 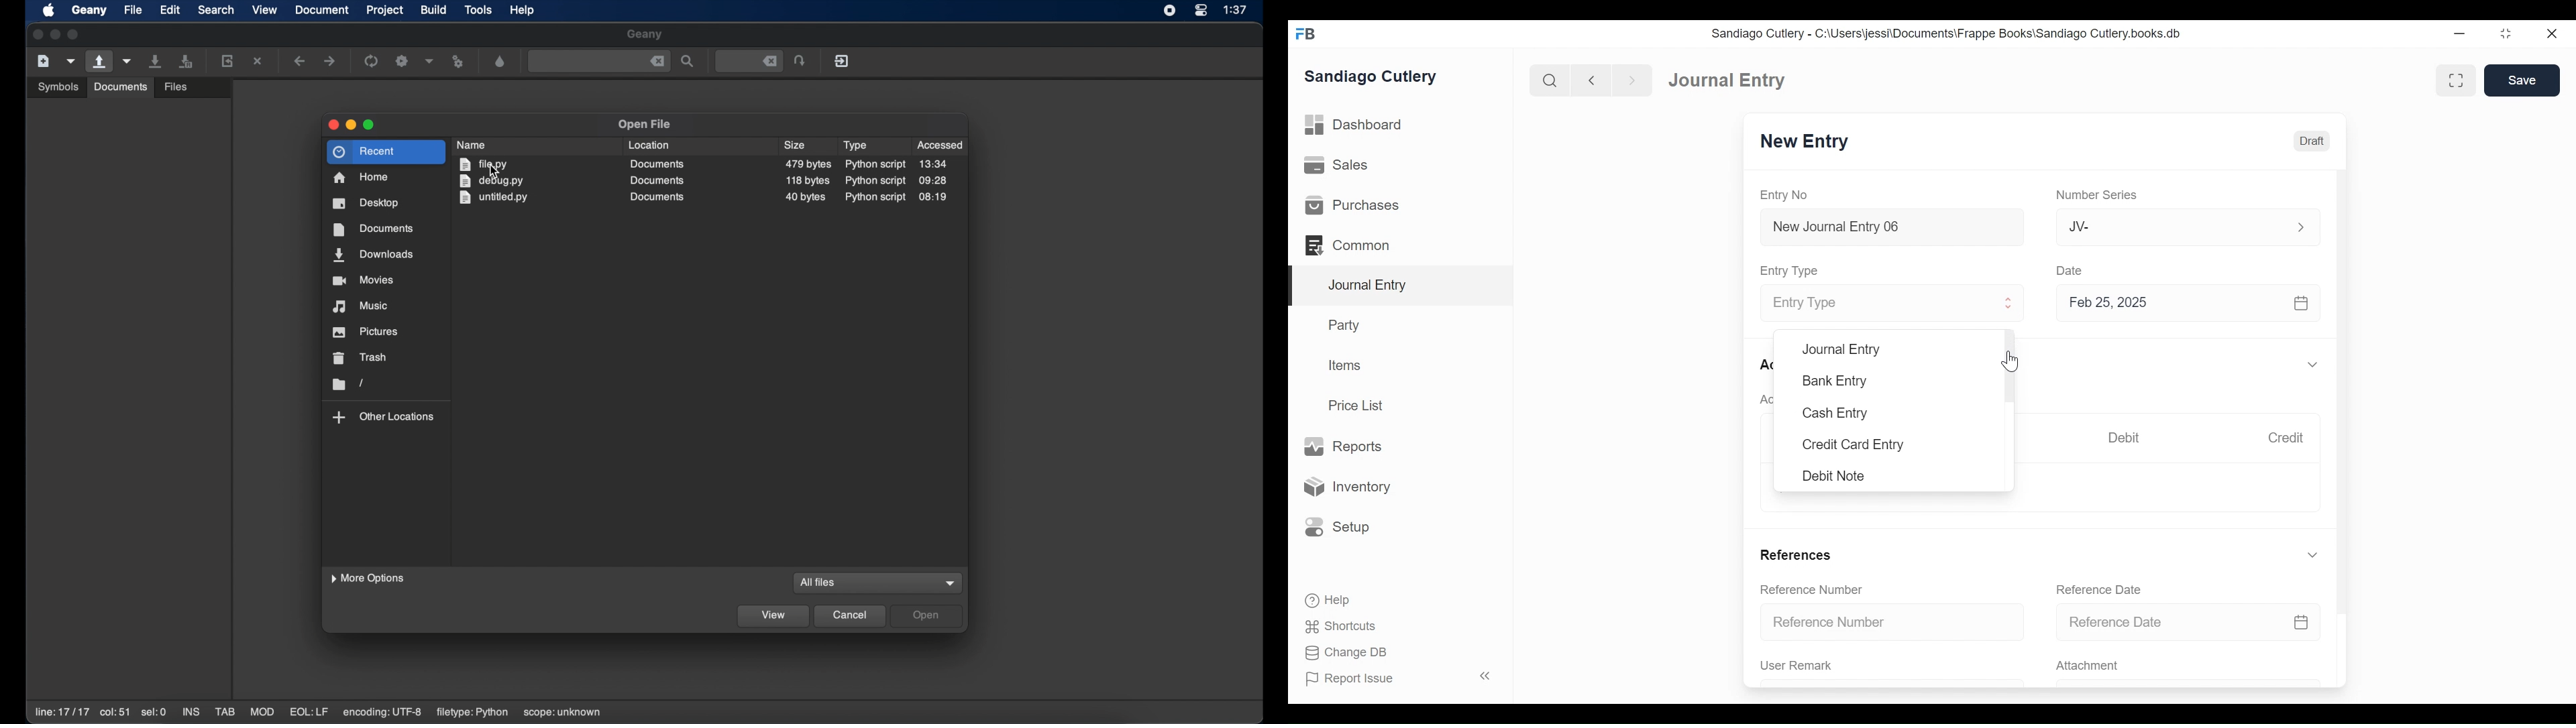 What do you see at coordinates (657, 164) in the screenshot?
I see `documents` at bounding box center [657, 164].